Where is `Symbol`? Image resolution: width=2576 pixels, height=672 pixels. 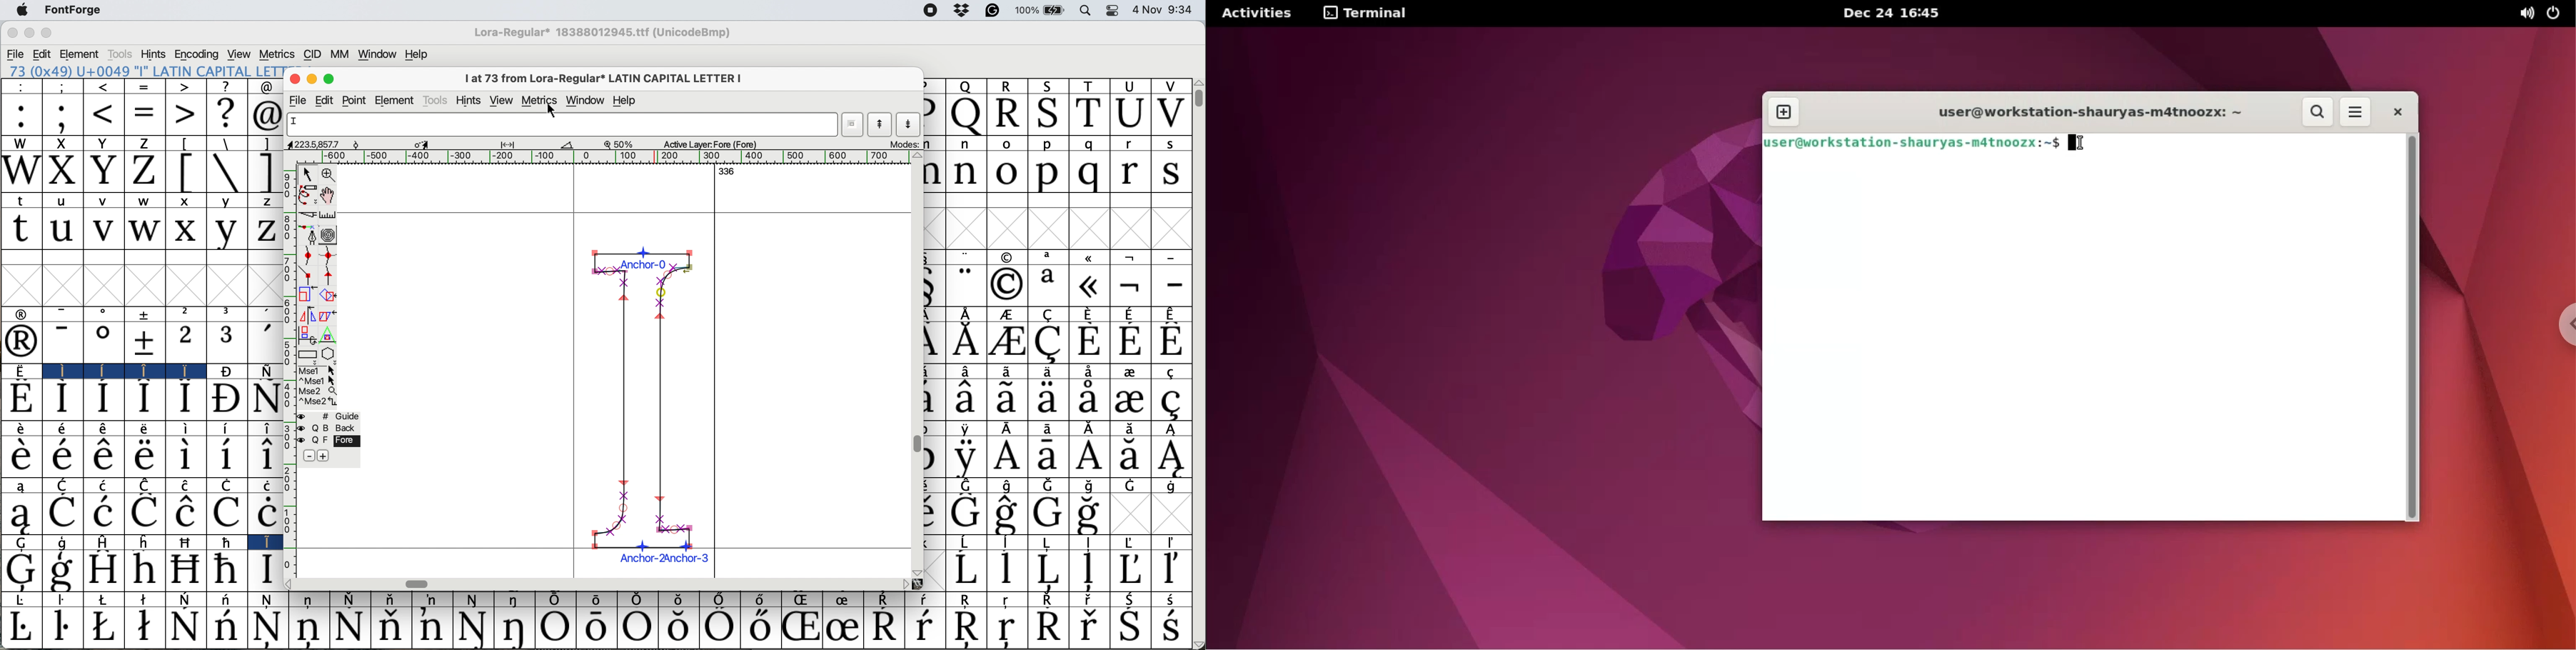 Symbol is located at coordinates (964, 341).